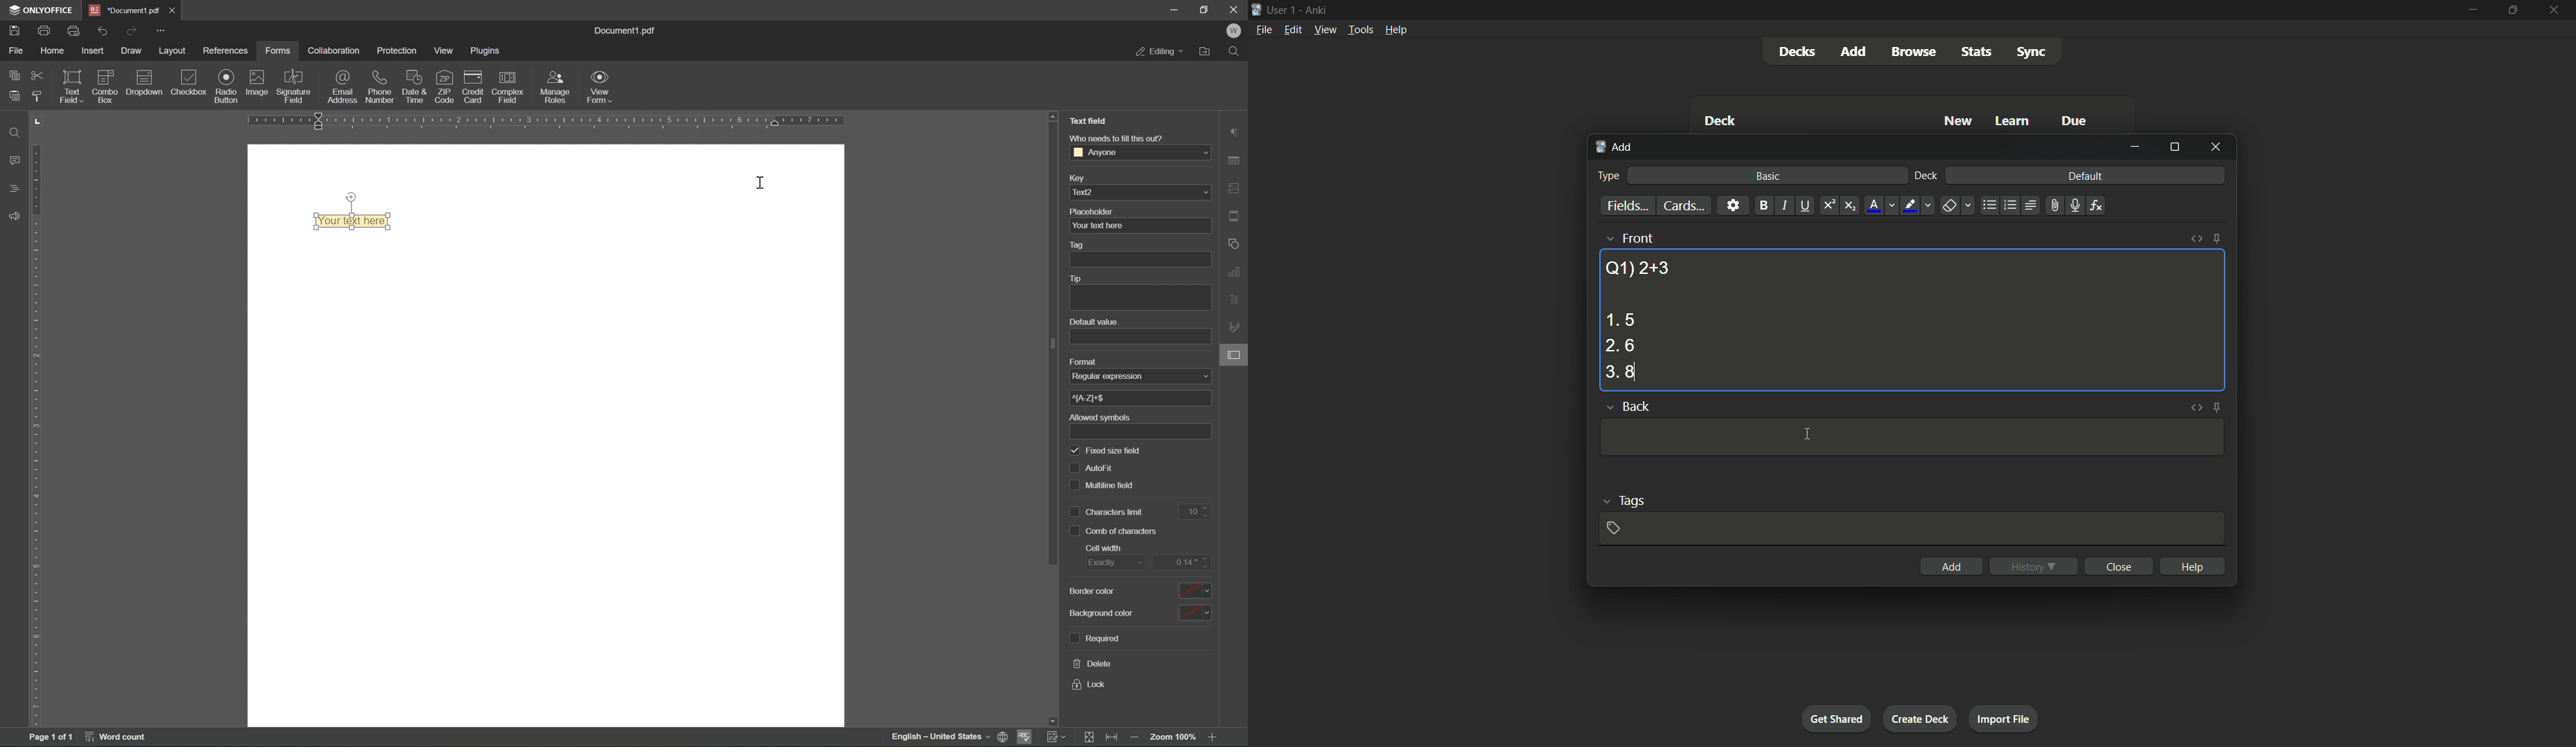 Image resolution: width=2576 pixels, height=756 pixels. What do you see at coordinates (1621, 372) in the screenshot?
I see `option 3` at bounding box center [1621, 372].